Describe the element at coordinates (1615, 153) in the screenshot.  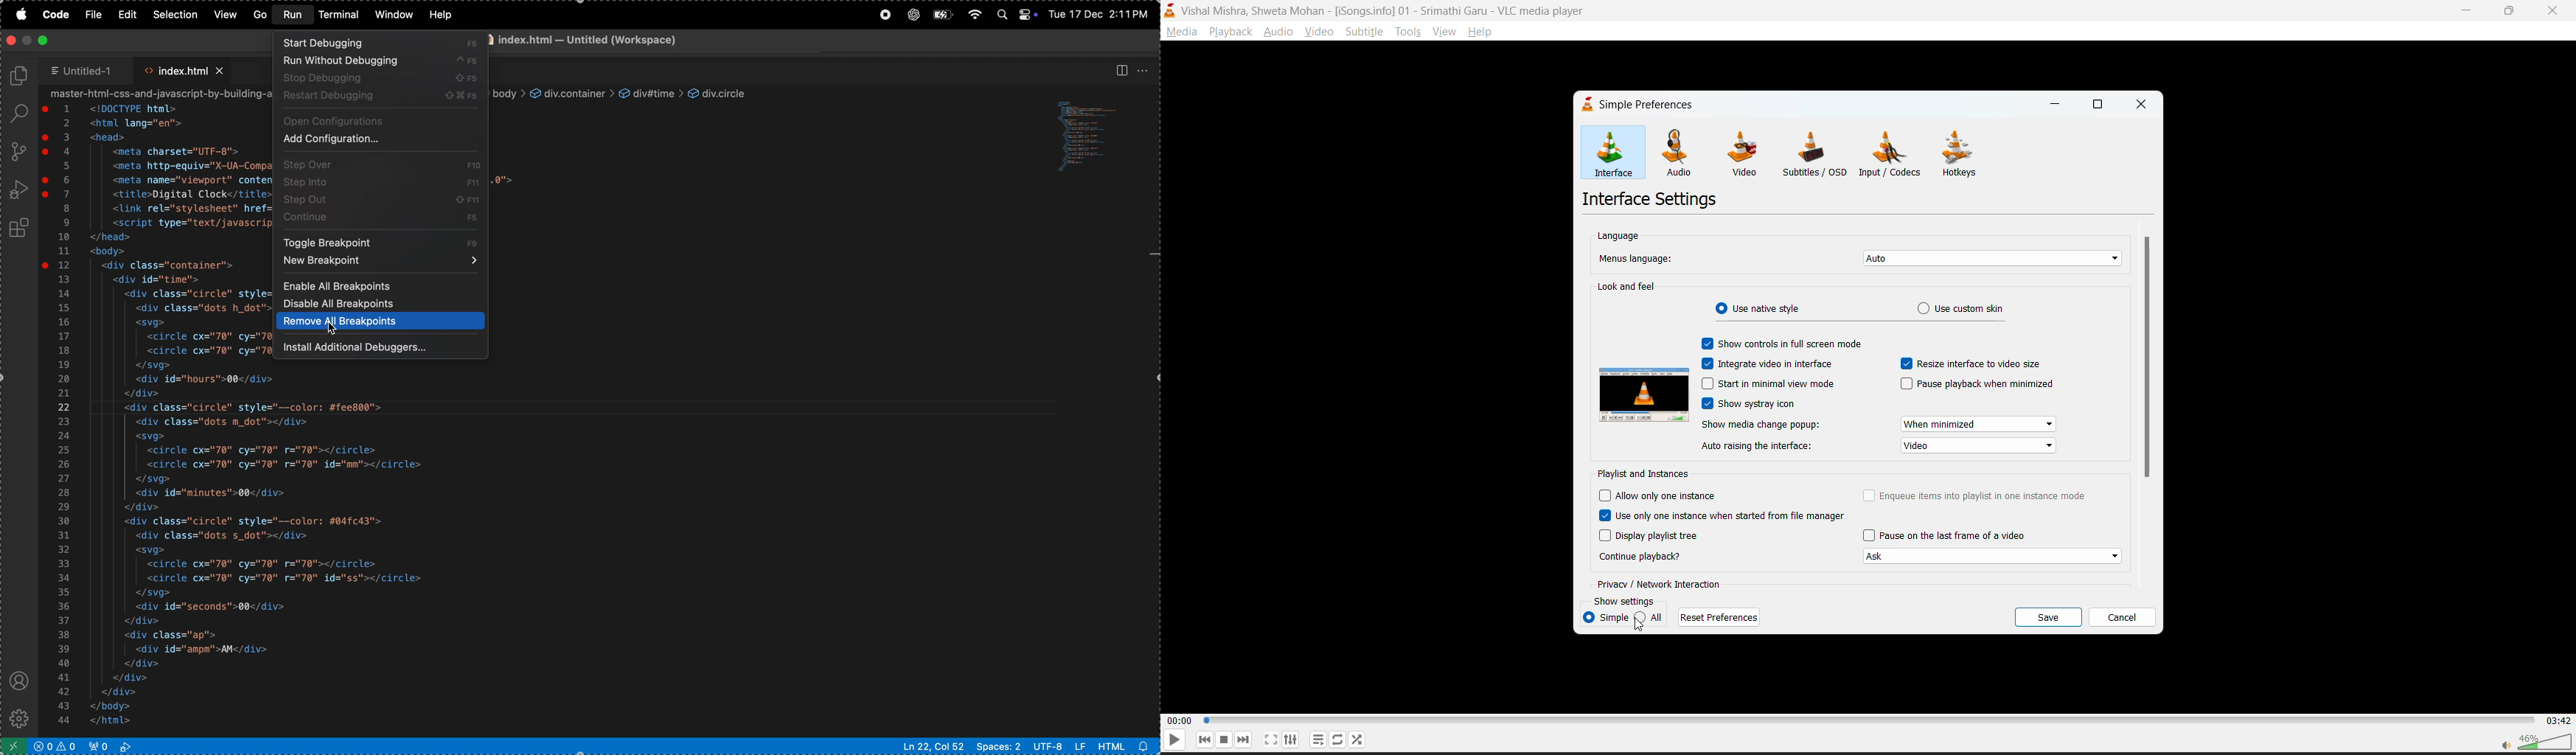
I see `interface` at that location.